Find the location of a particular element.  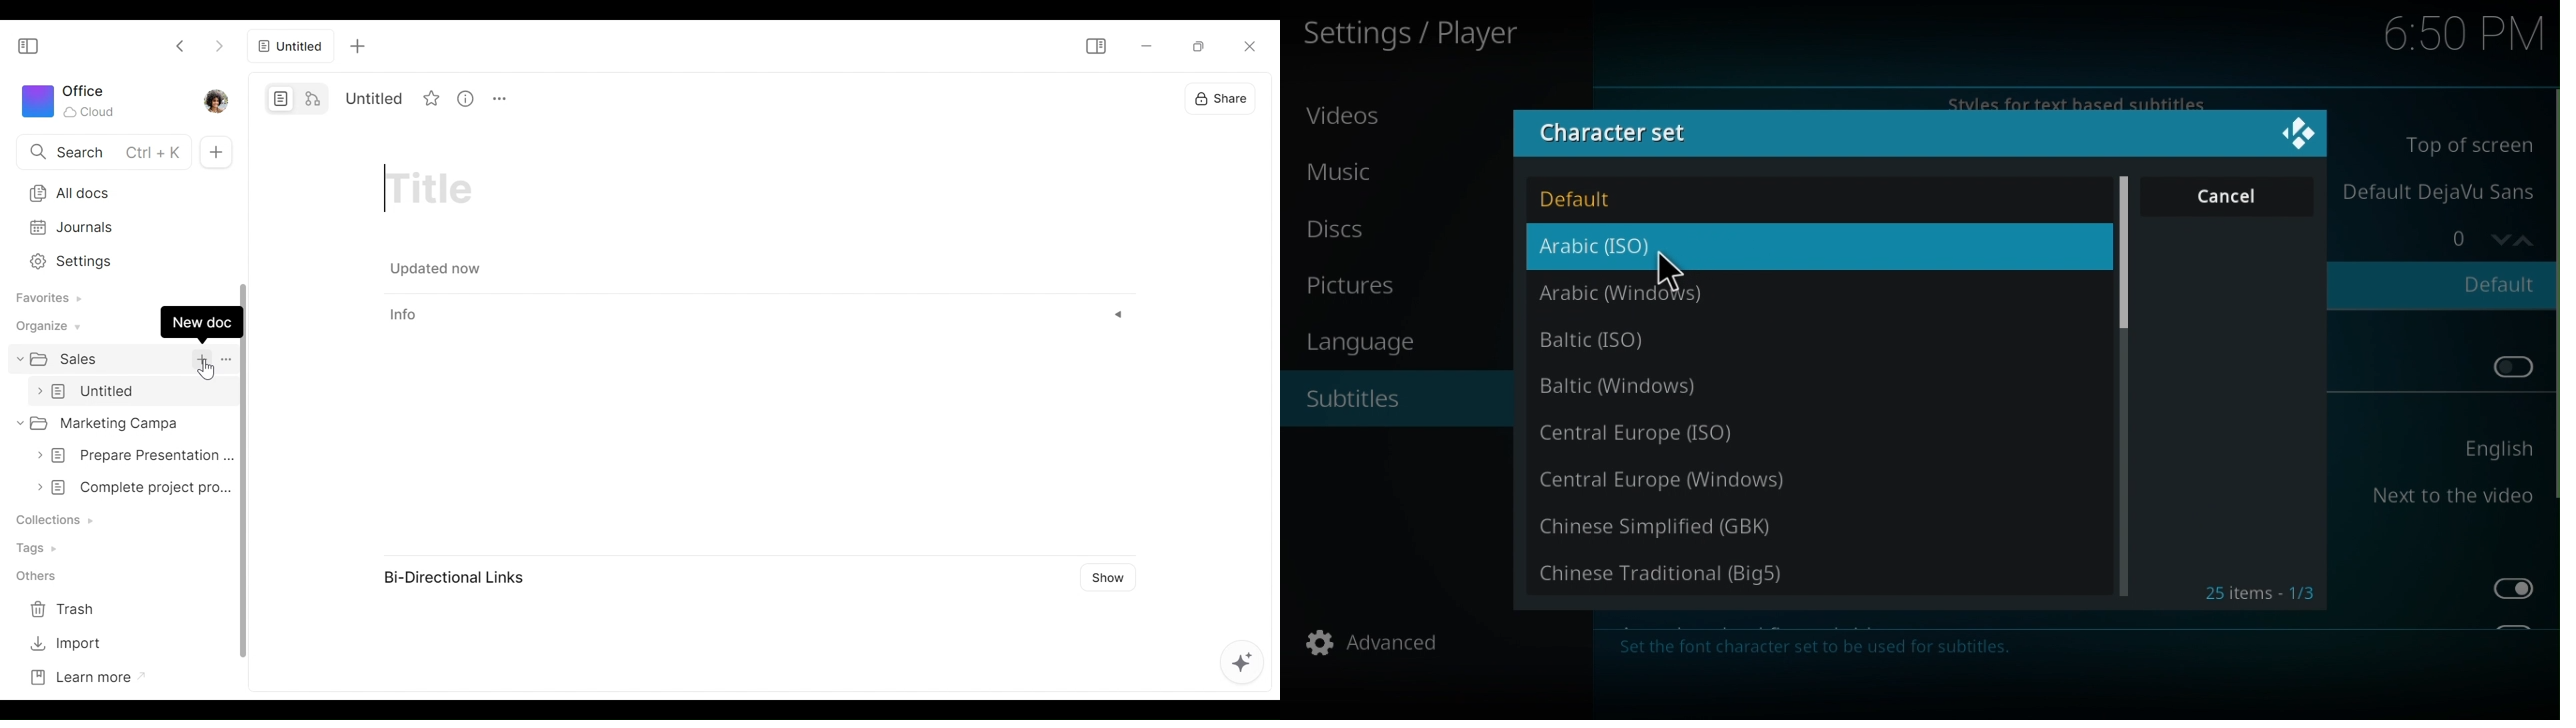

More options is located at coordinates (502, 99).